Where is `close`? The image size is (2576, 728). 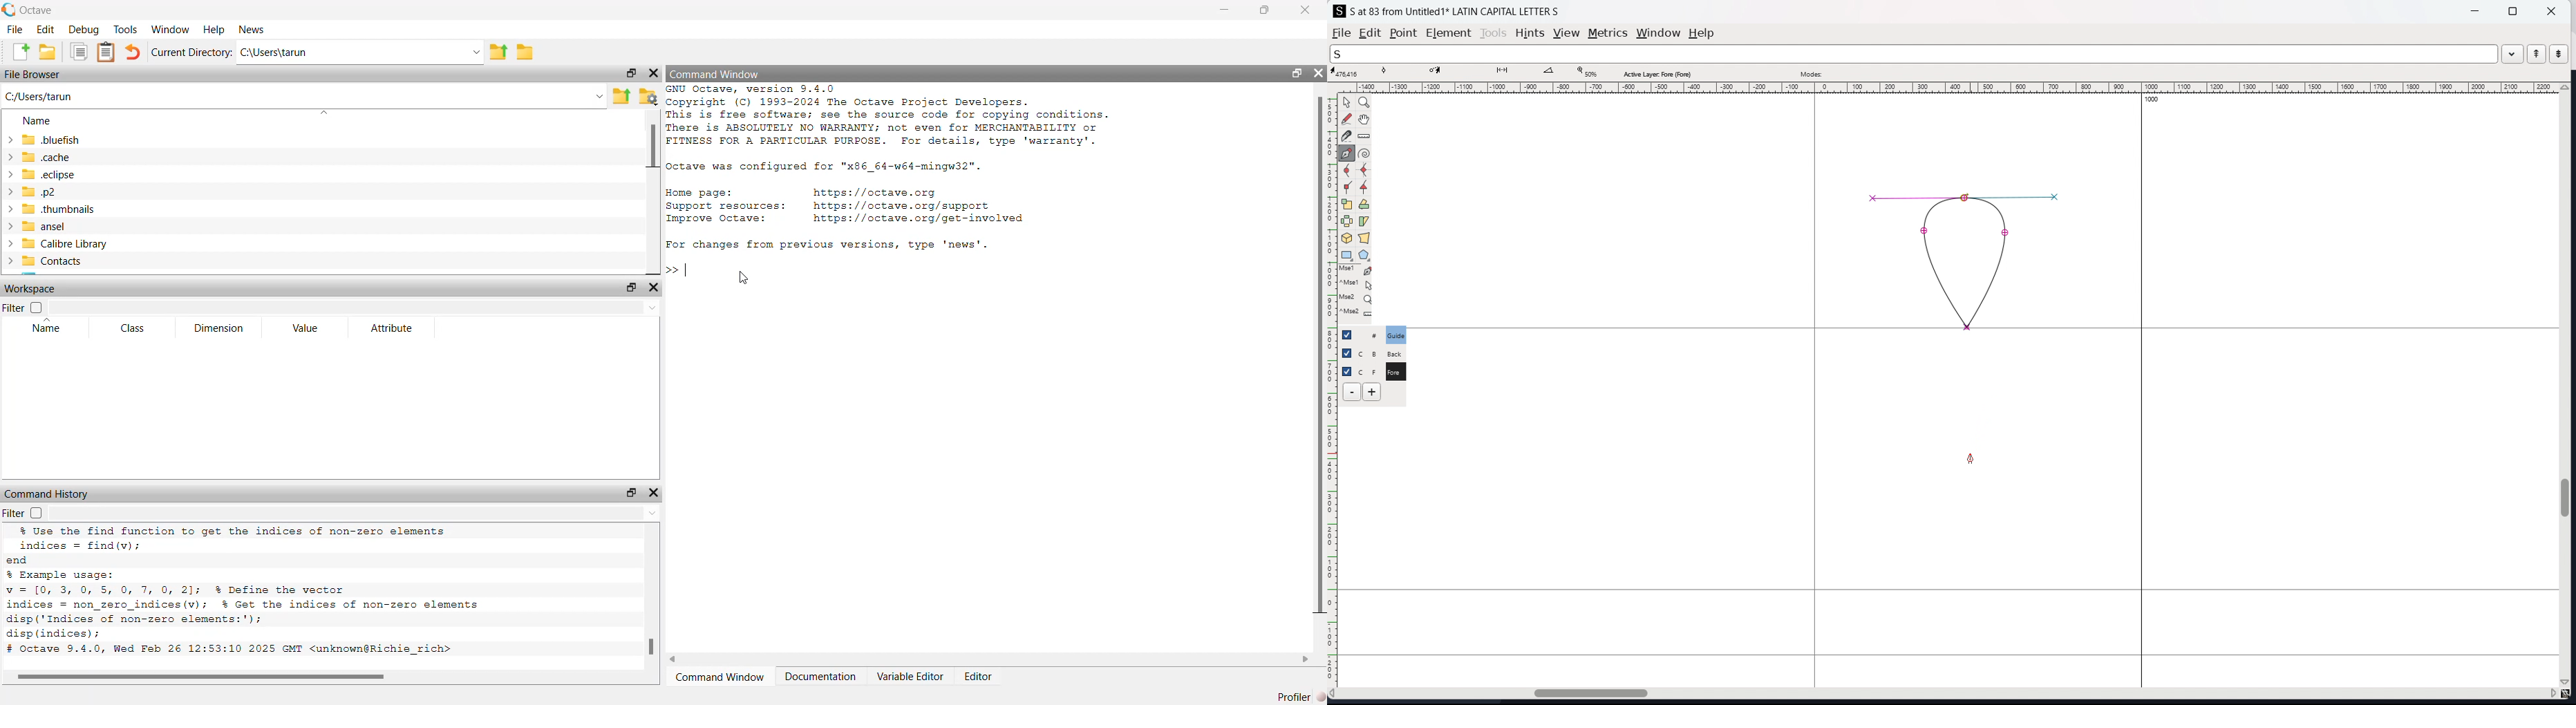
close is located at coordinates (1319, 71).